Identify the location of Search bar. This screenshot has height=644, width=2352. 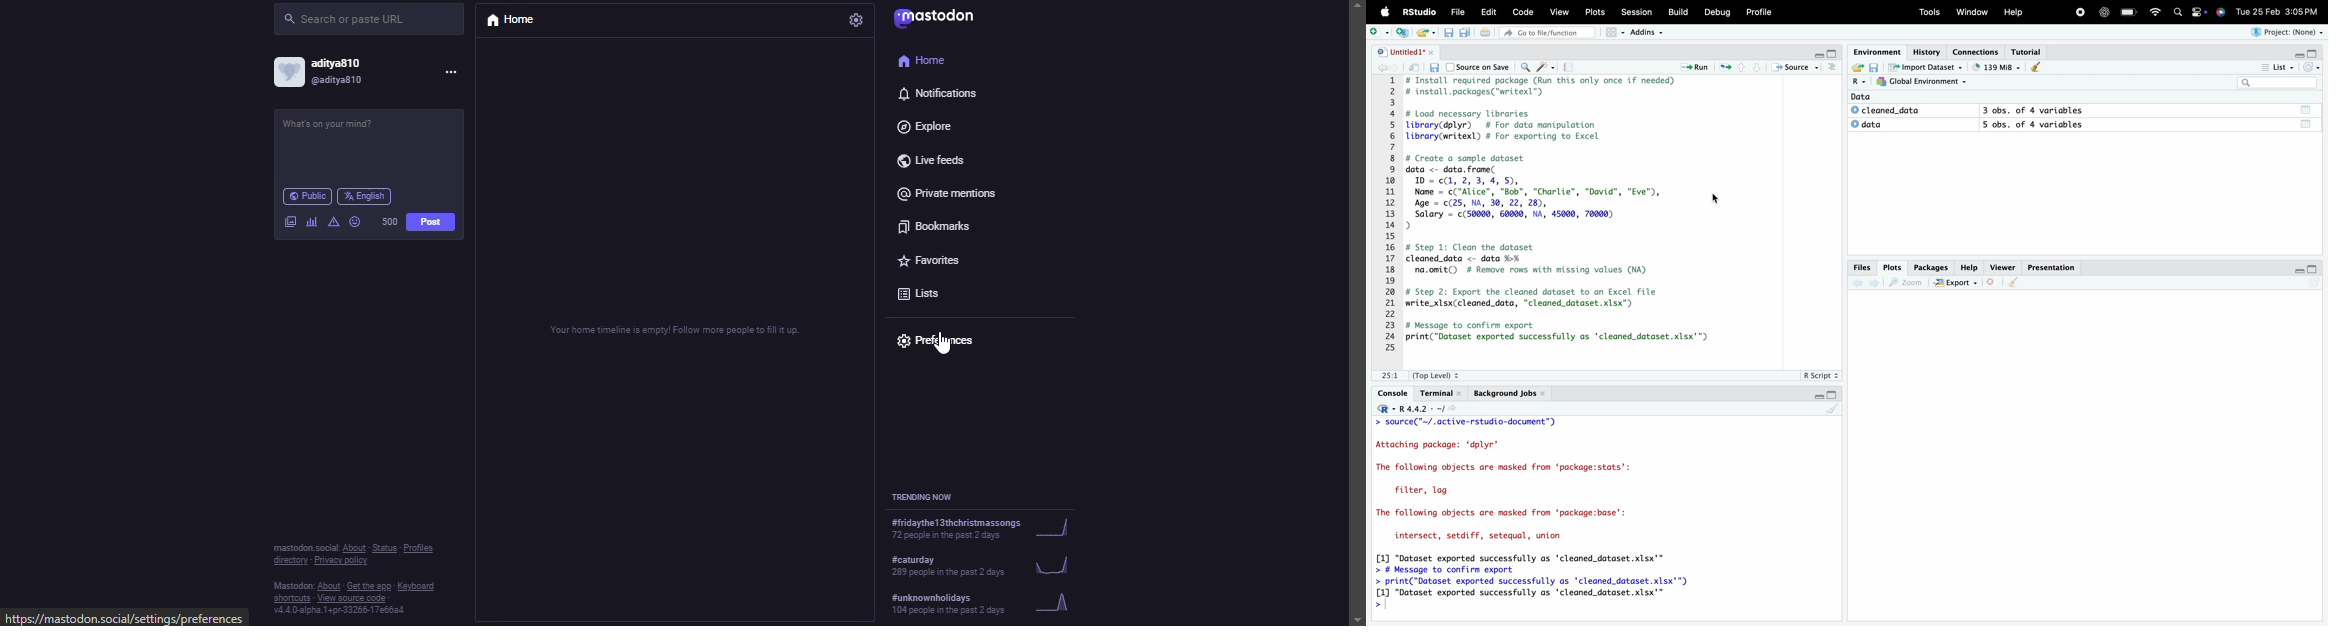
(2283, 83).